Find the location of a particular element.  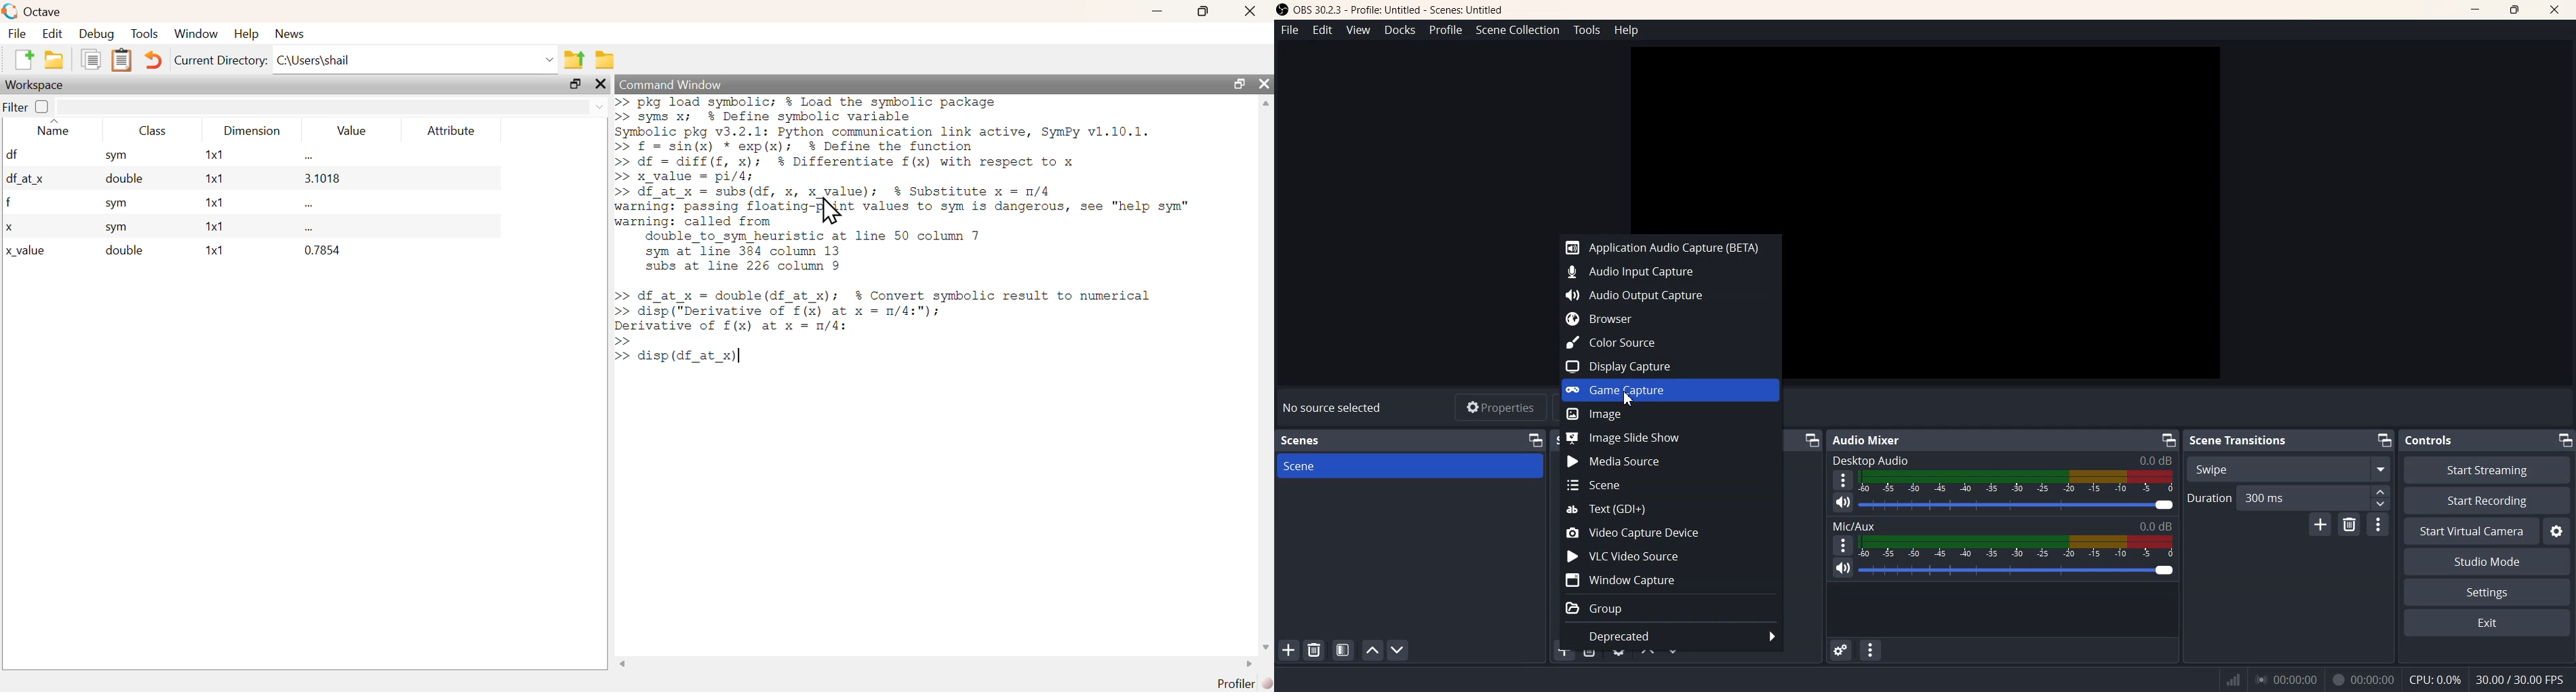

x_value is located at coordinates (27, 251).